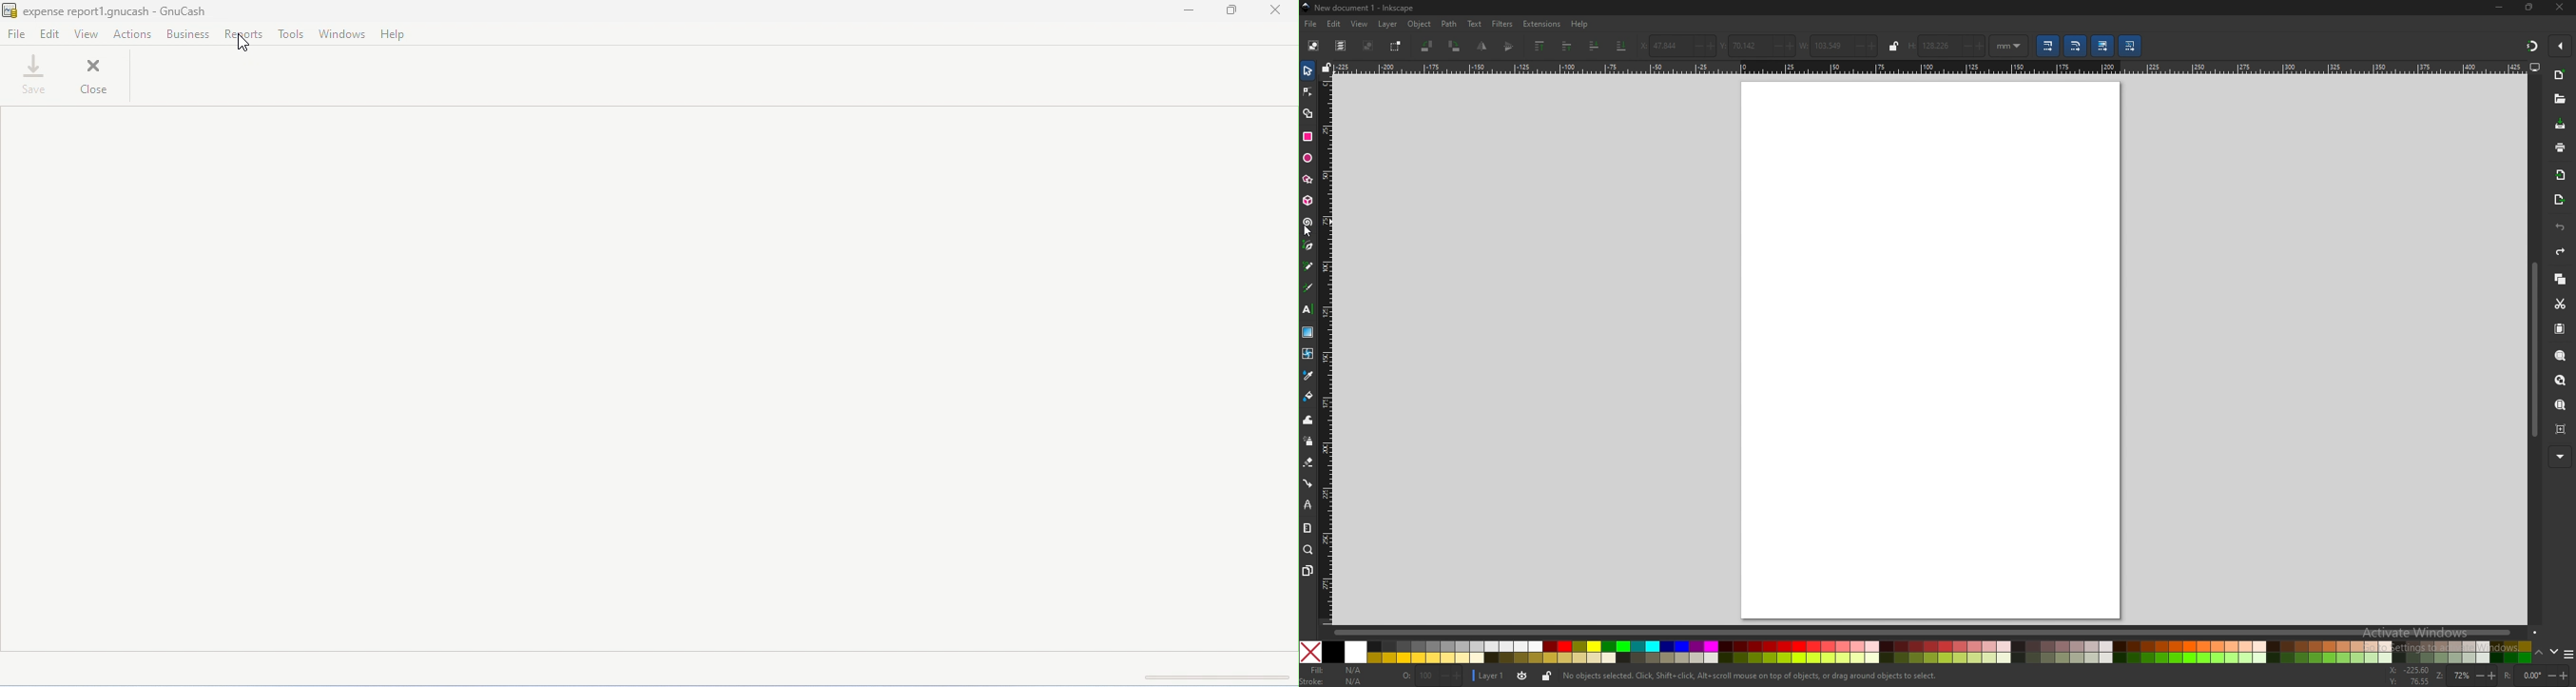 The height and width of the screenshot is (700, 2576). I want to click on calligraphy, so click(1309, 287).